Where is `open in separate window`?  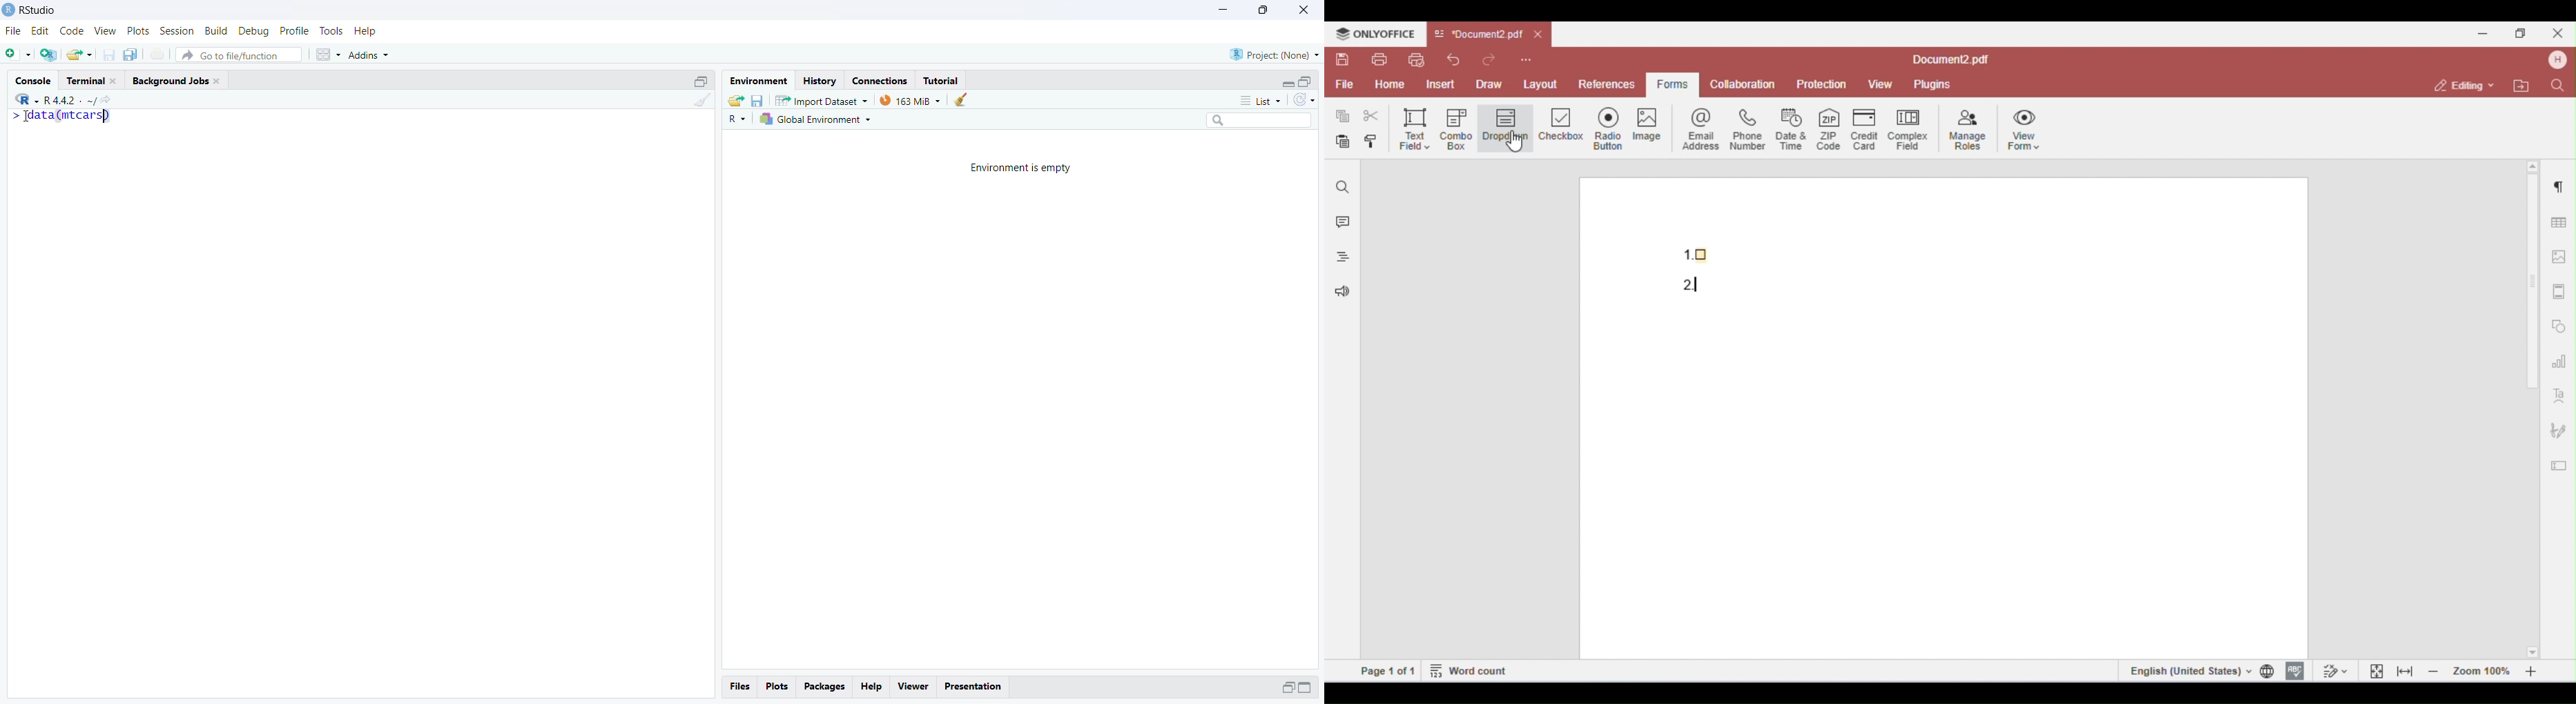
open in separate window is located at coordinates (702, 81).